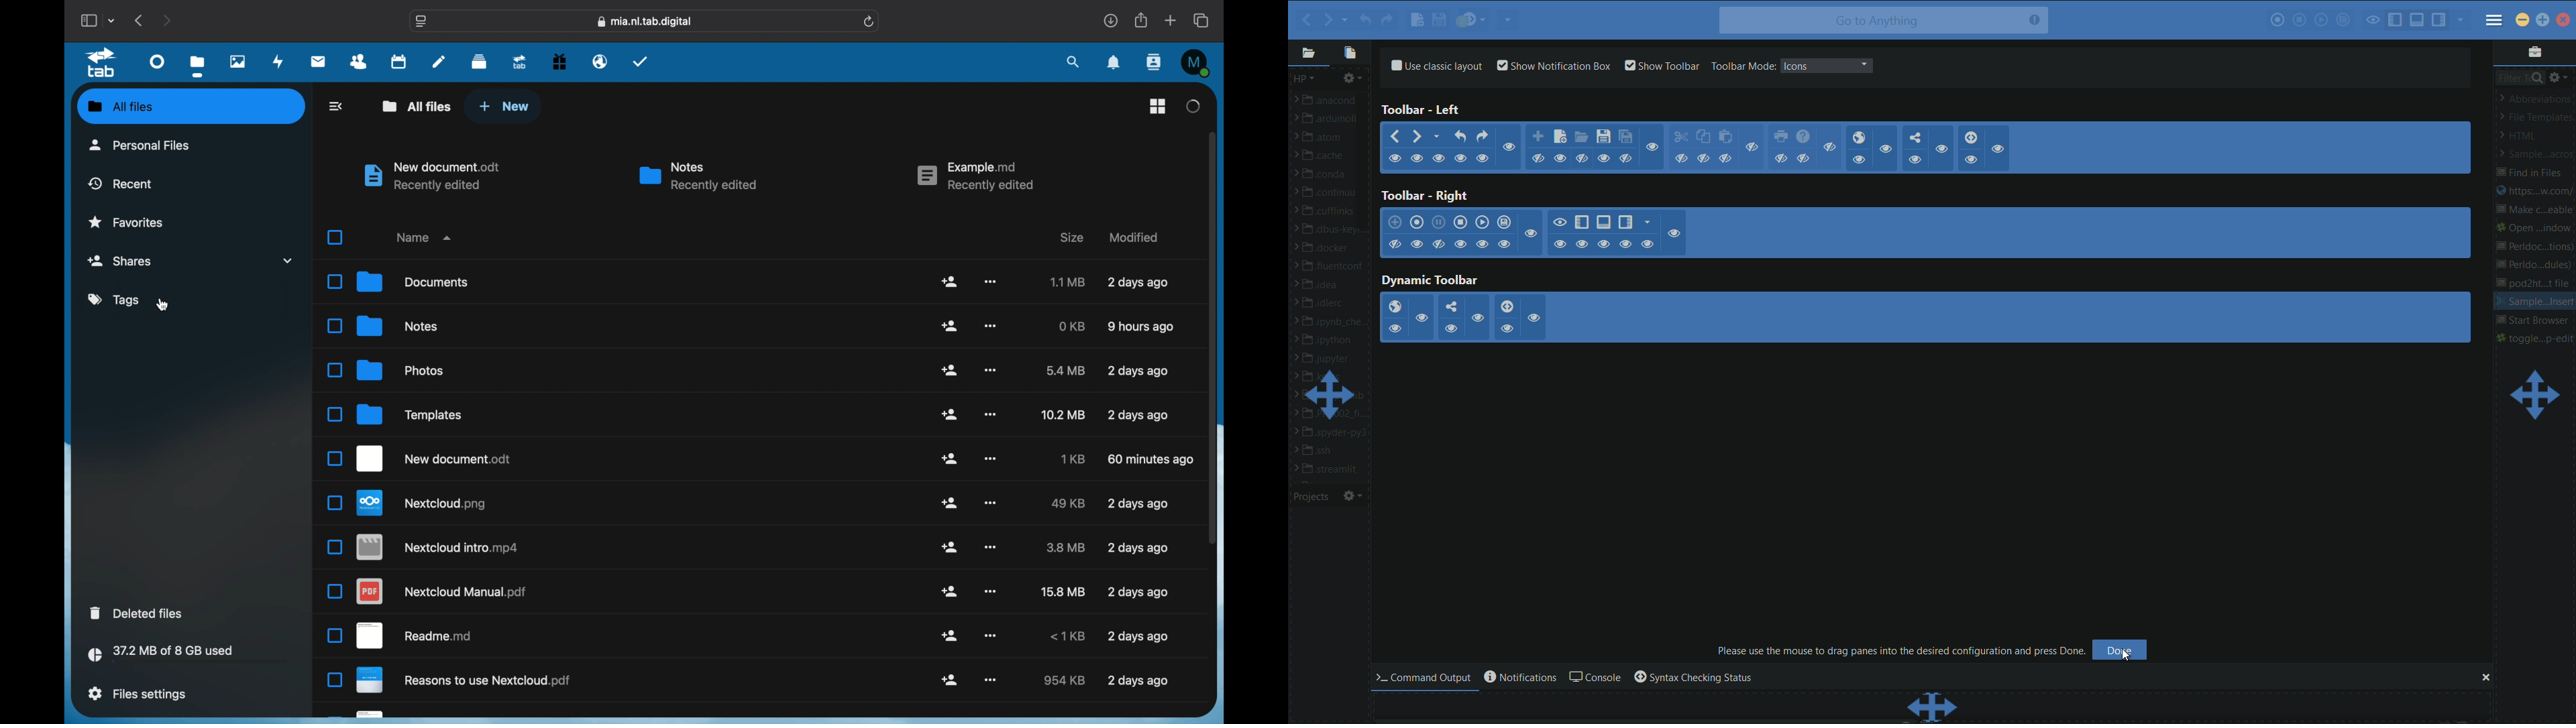 The width and height of the screenshot is (2576, 728). I want to click on show/hide, so click(1832, 147).